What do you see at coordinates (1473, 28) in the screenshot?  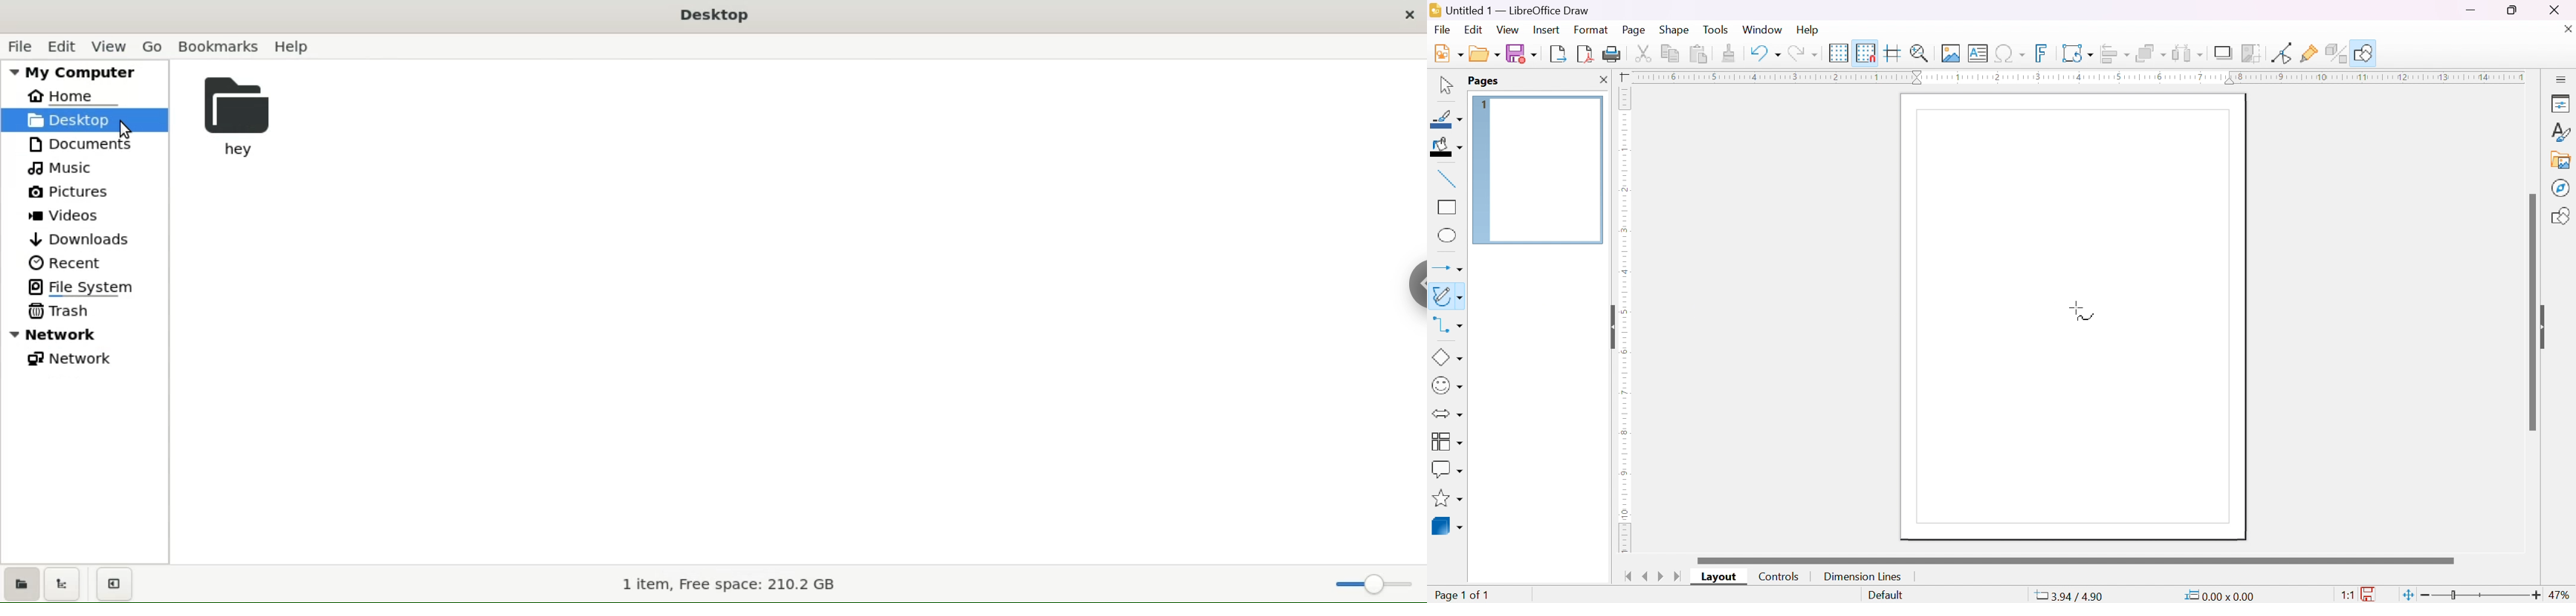 I see `edit` at bounding box center [1473, 28].